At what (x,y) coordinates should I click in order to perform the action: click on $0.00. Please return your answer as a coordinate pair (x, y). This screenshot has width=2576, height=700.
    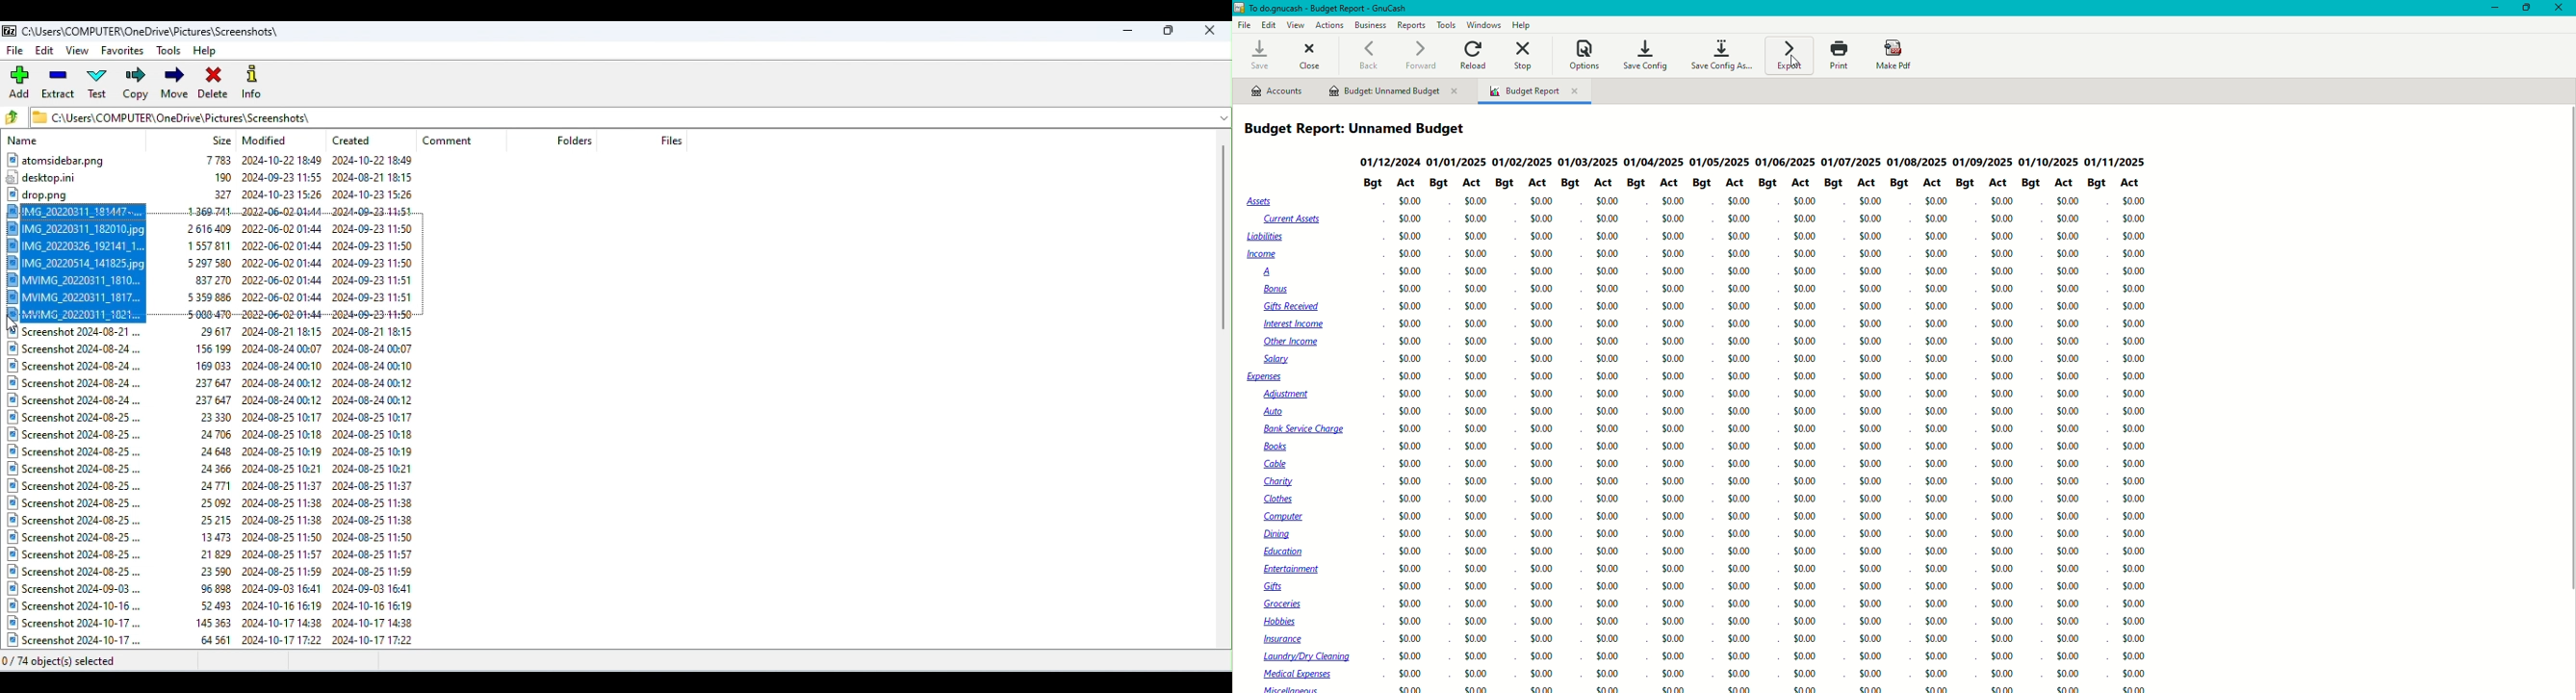
    Looking at the image, I should click on (1411, 517).